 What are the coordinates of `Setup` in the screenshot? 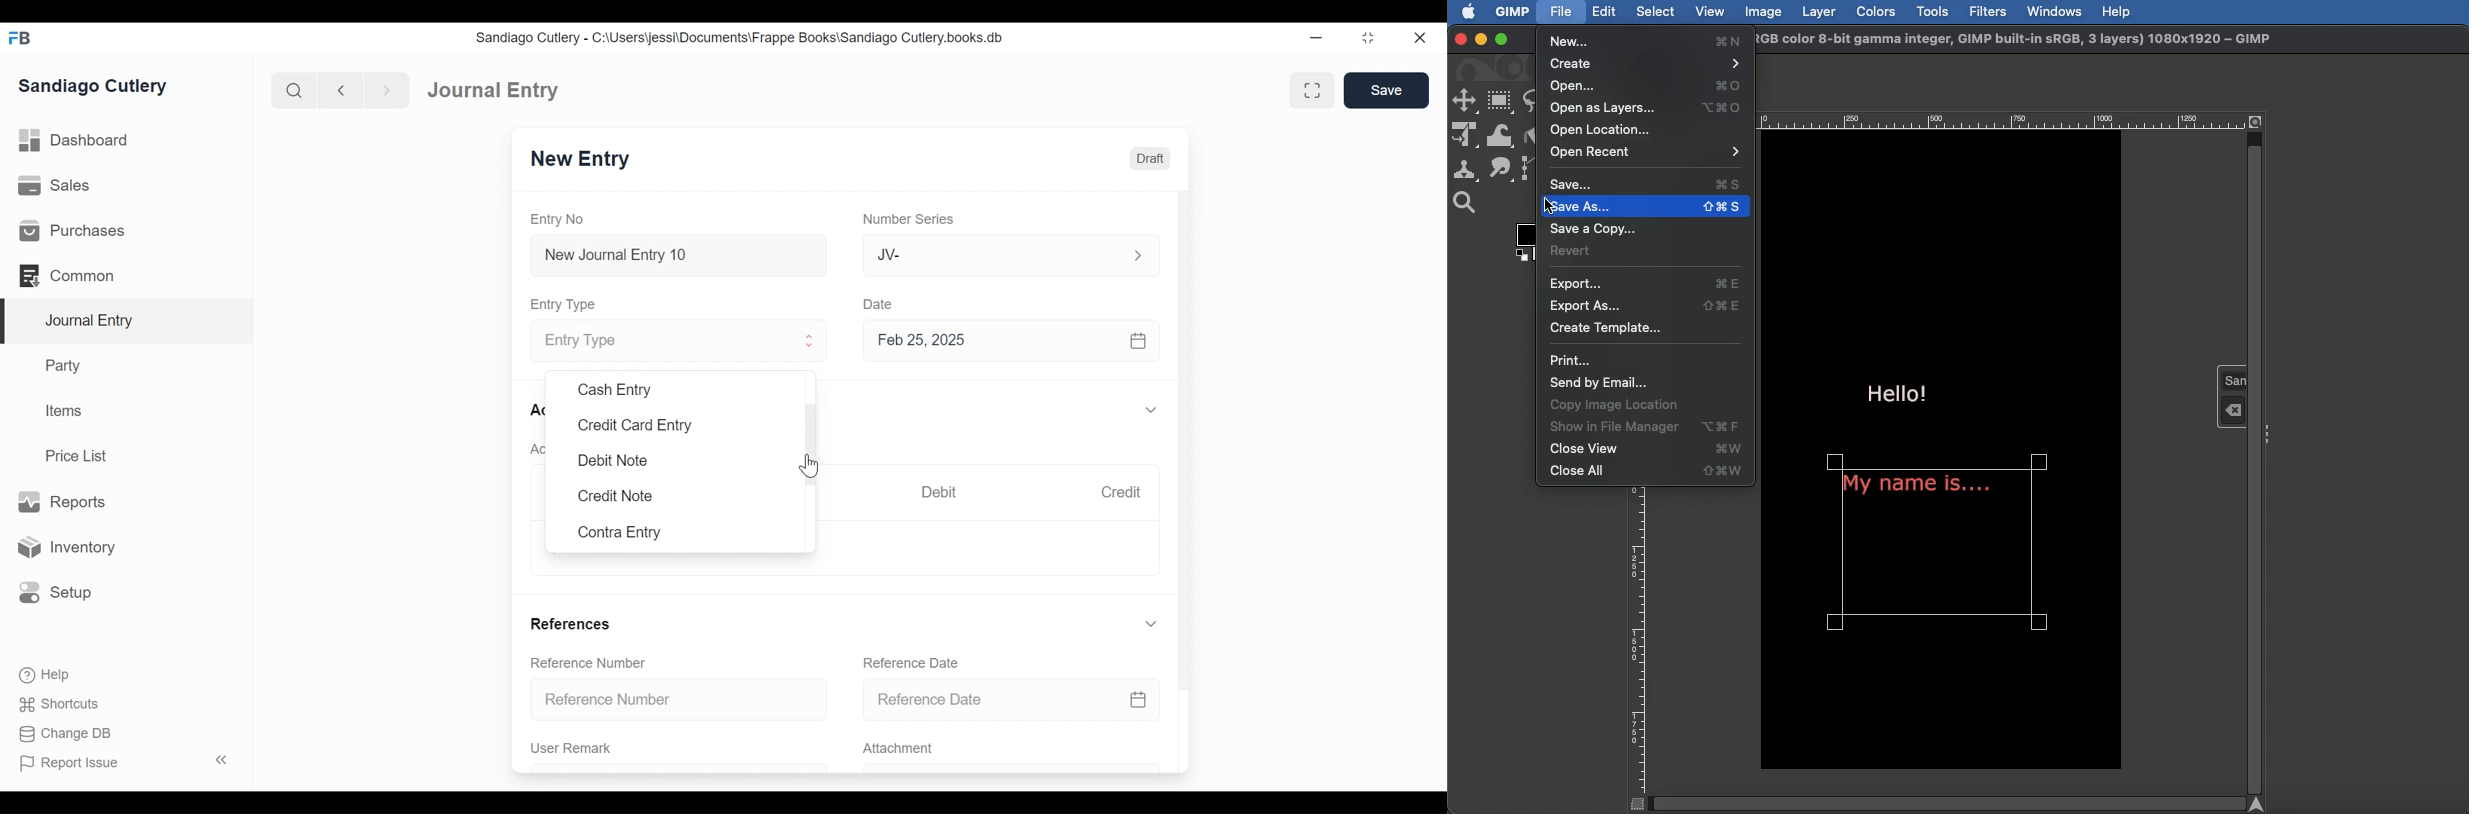 It's located at (56, 591).